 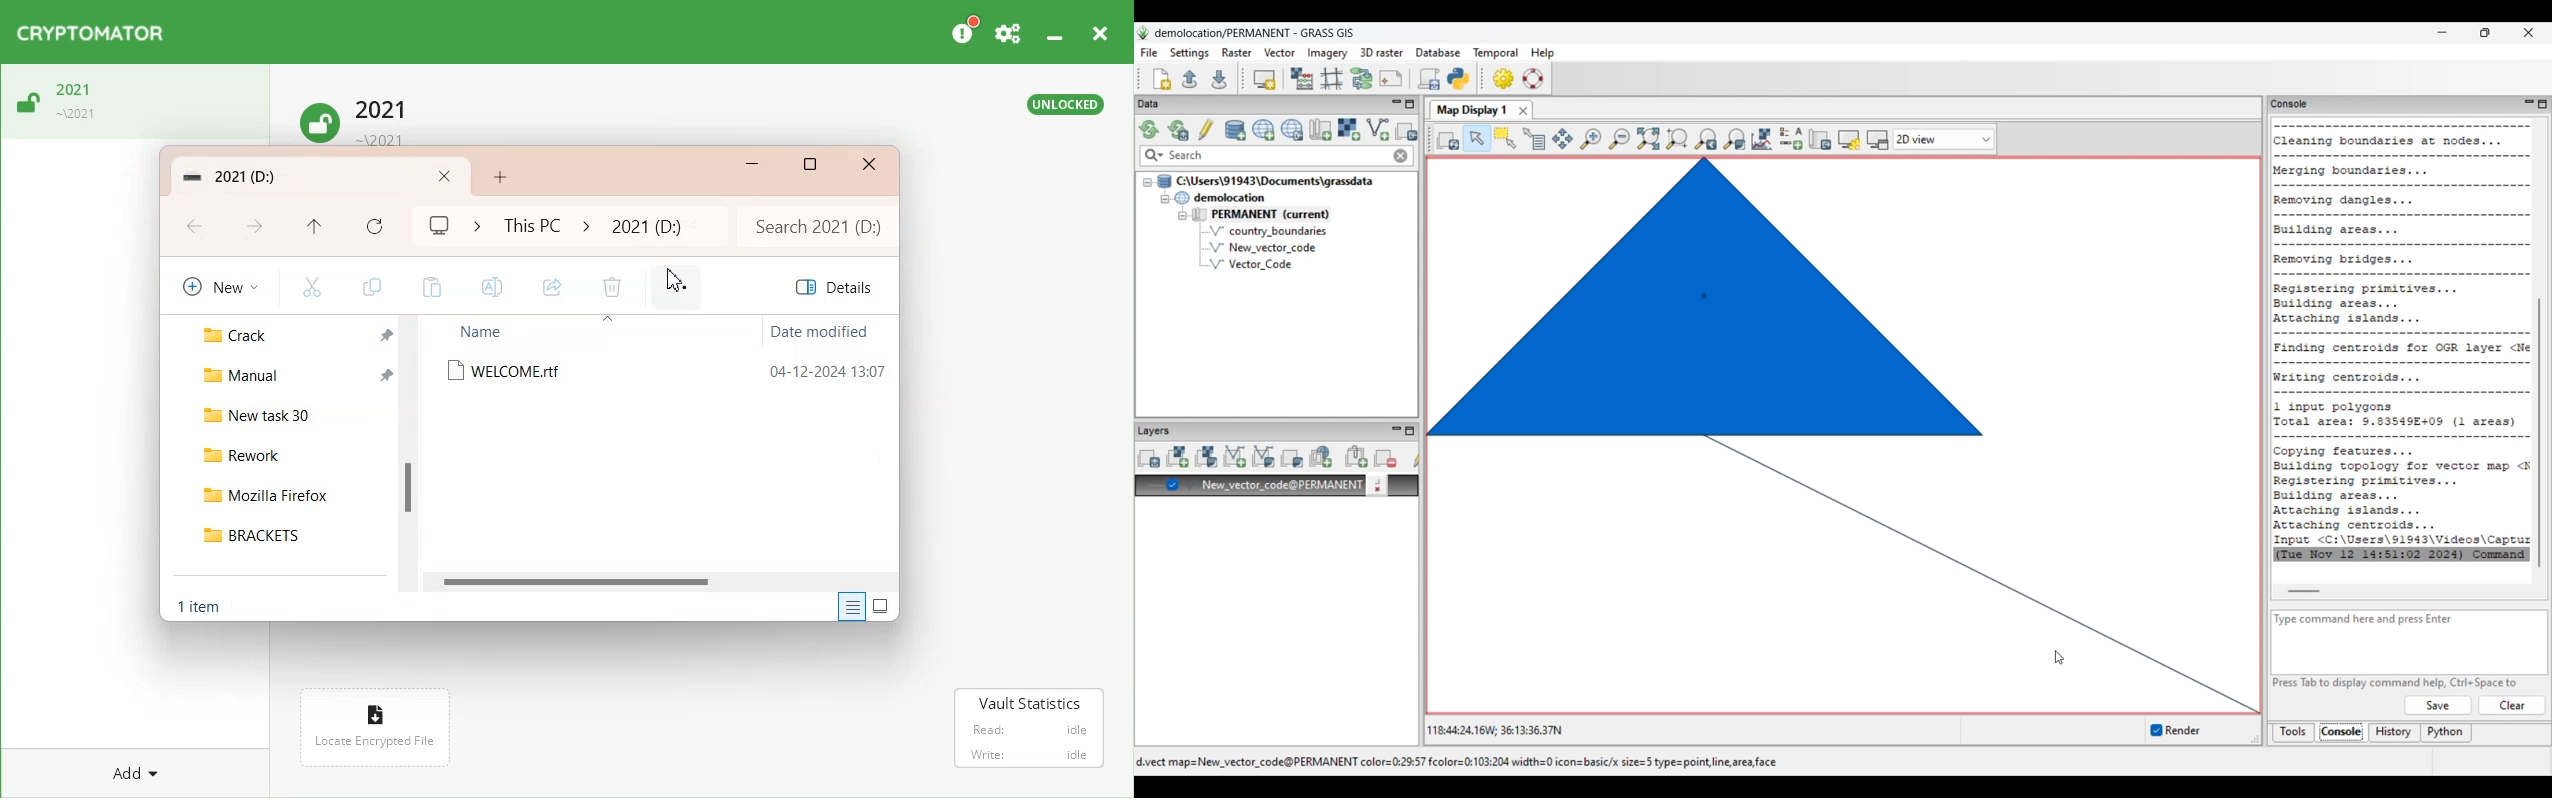 What do you see at coordinates (282, 417) in the screenshot?
I see `New task 30` at bounding box center [282, 417].